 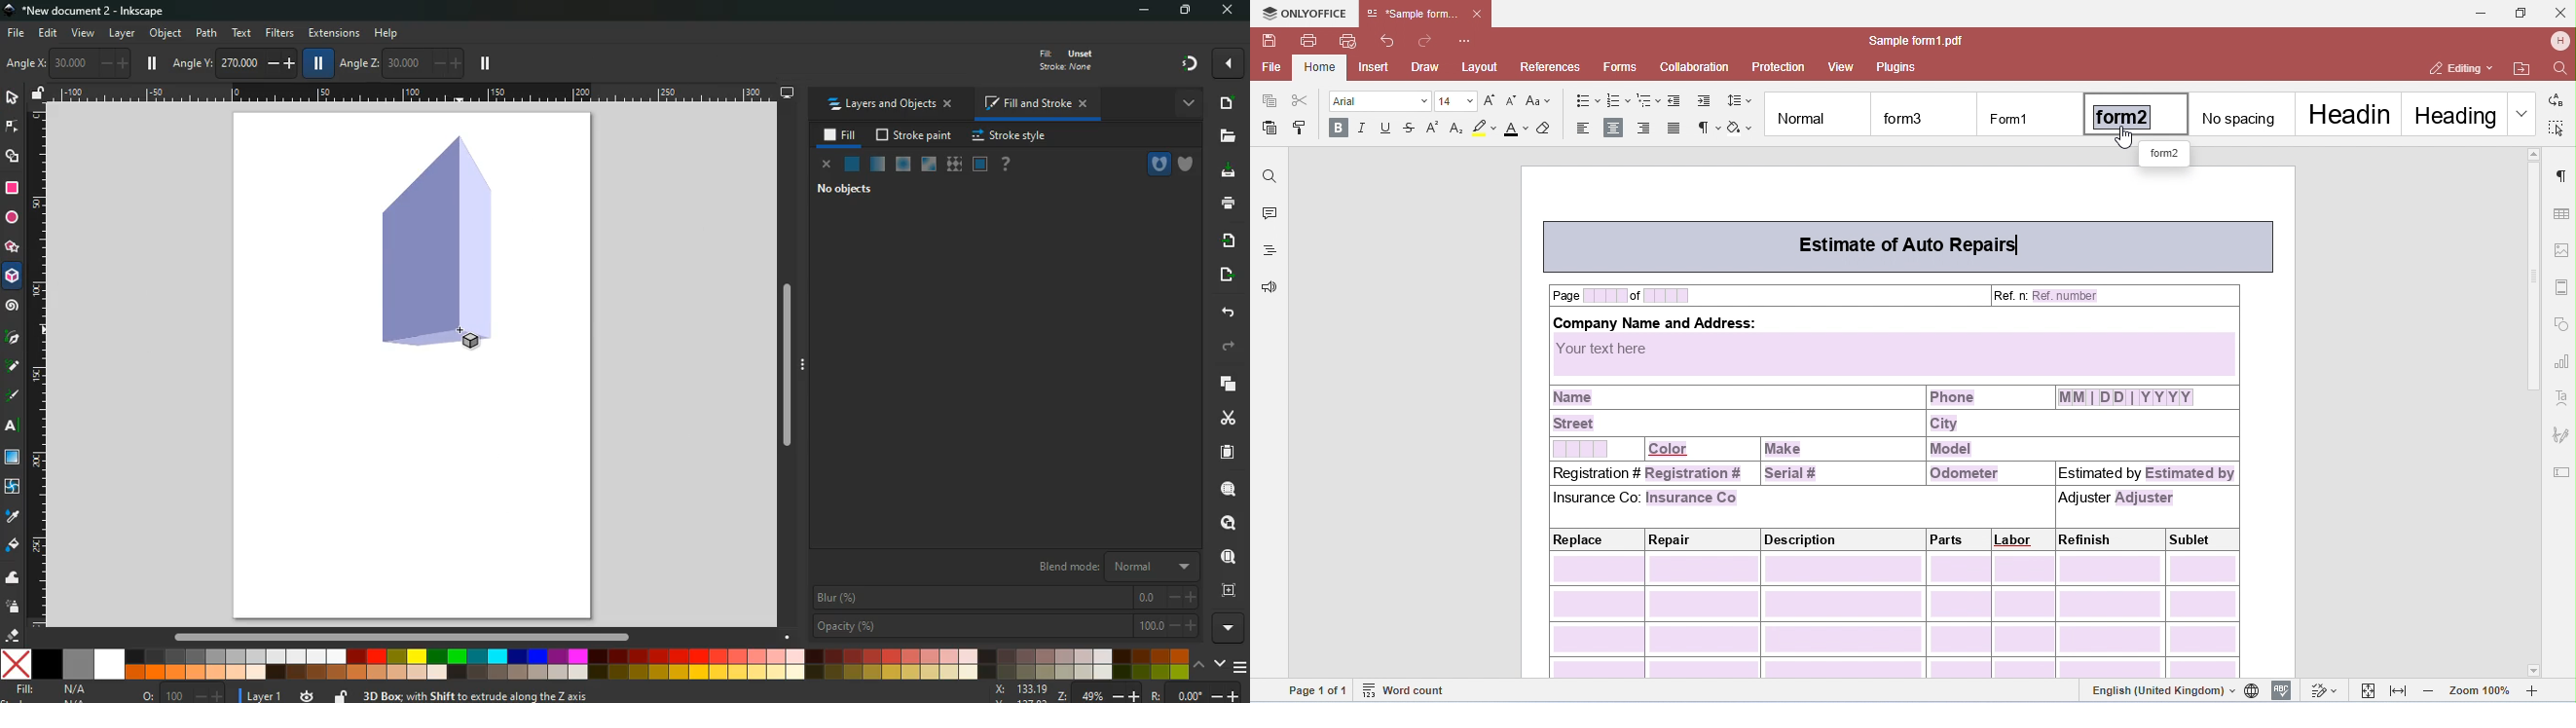 What do you see at coordinates (38, 94) in the screenshot?
I see `unlock` at bounding box center [38, 94].